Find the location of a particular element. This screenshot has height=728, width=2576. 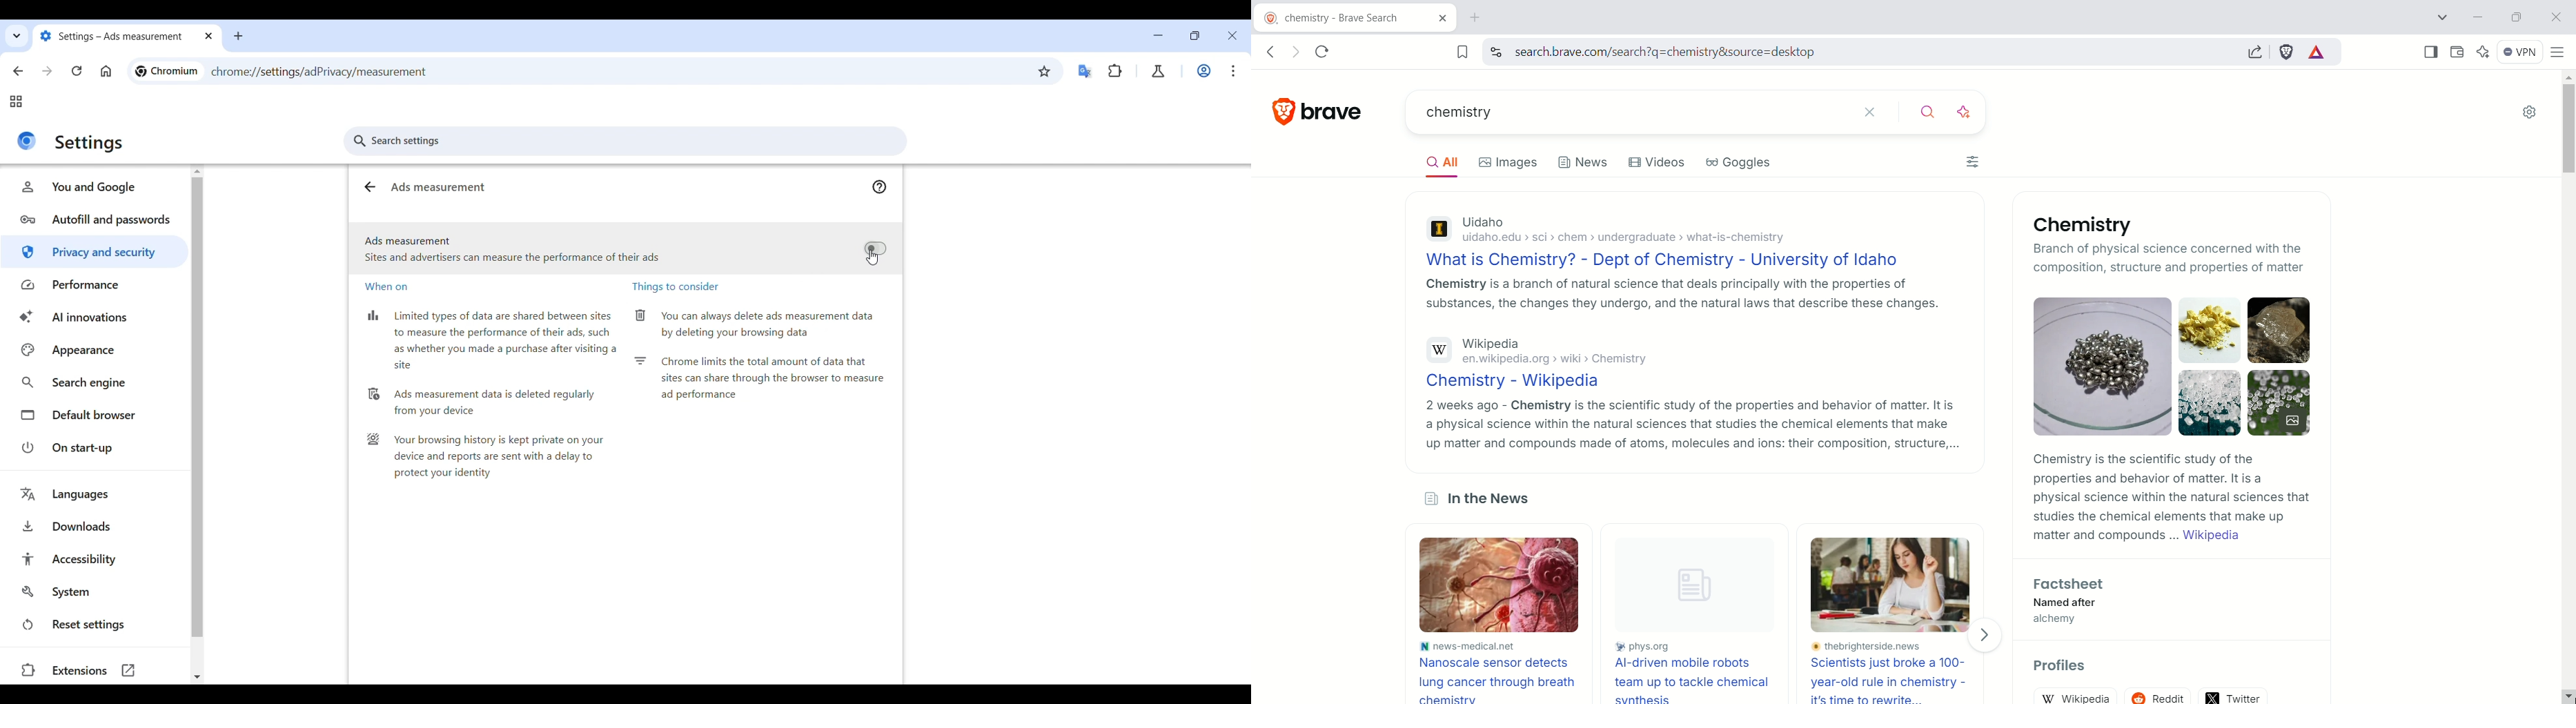

Wikipediaen.wikipedia.org > wiki > ChemistryChemistry - Wikipedia is located at coordinates (1558, 362).